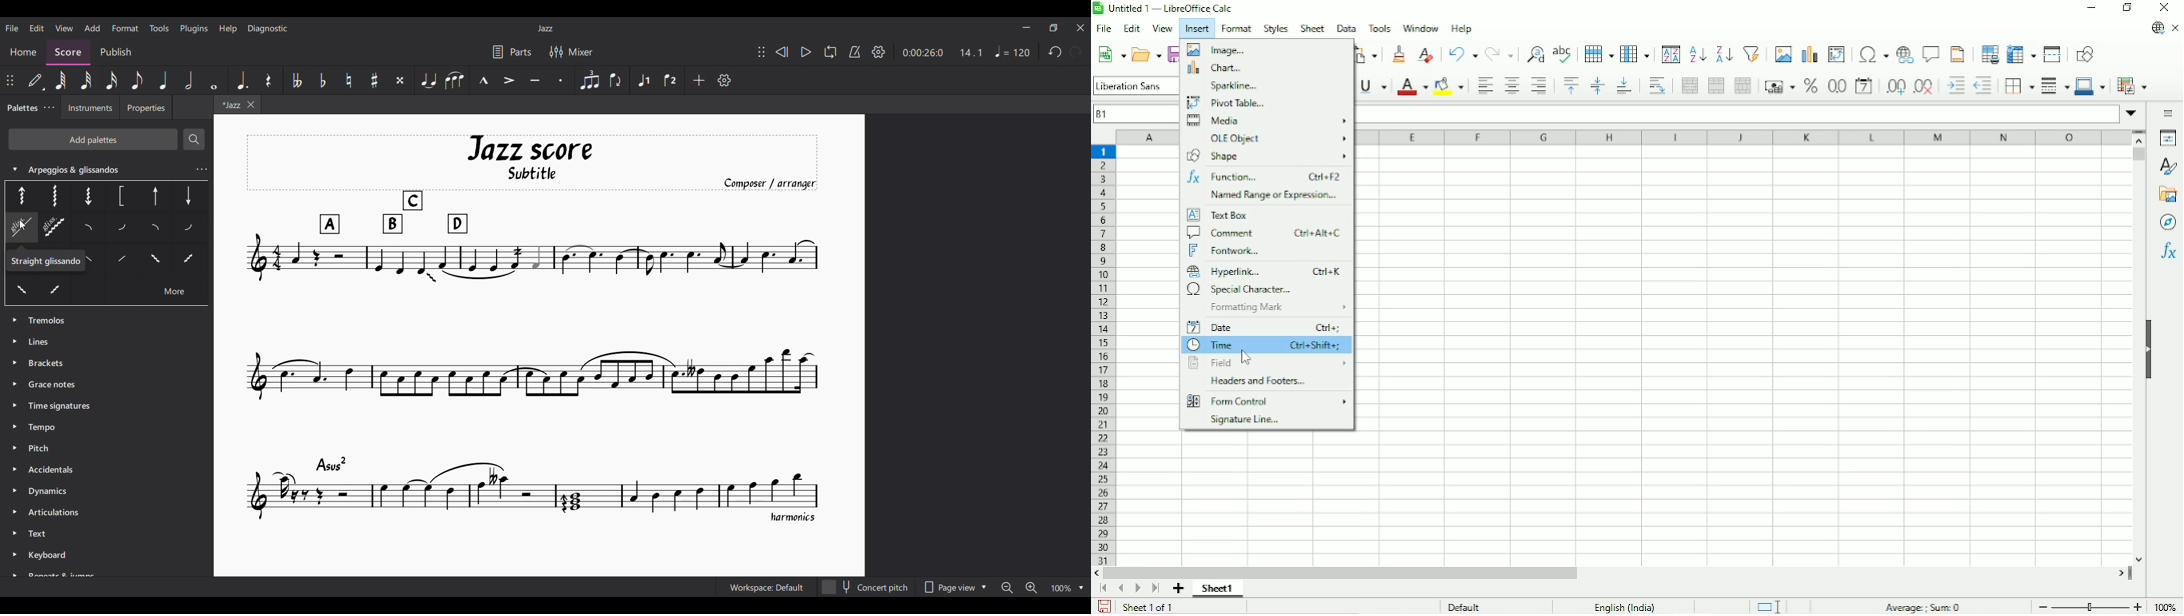  What do you see at coordinates (125, 28) in the screenshot?
I see `Format menu` at bounding box center [125, 28].